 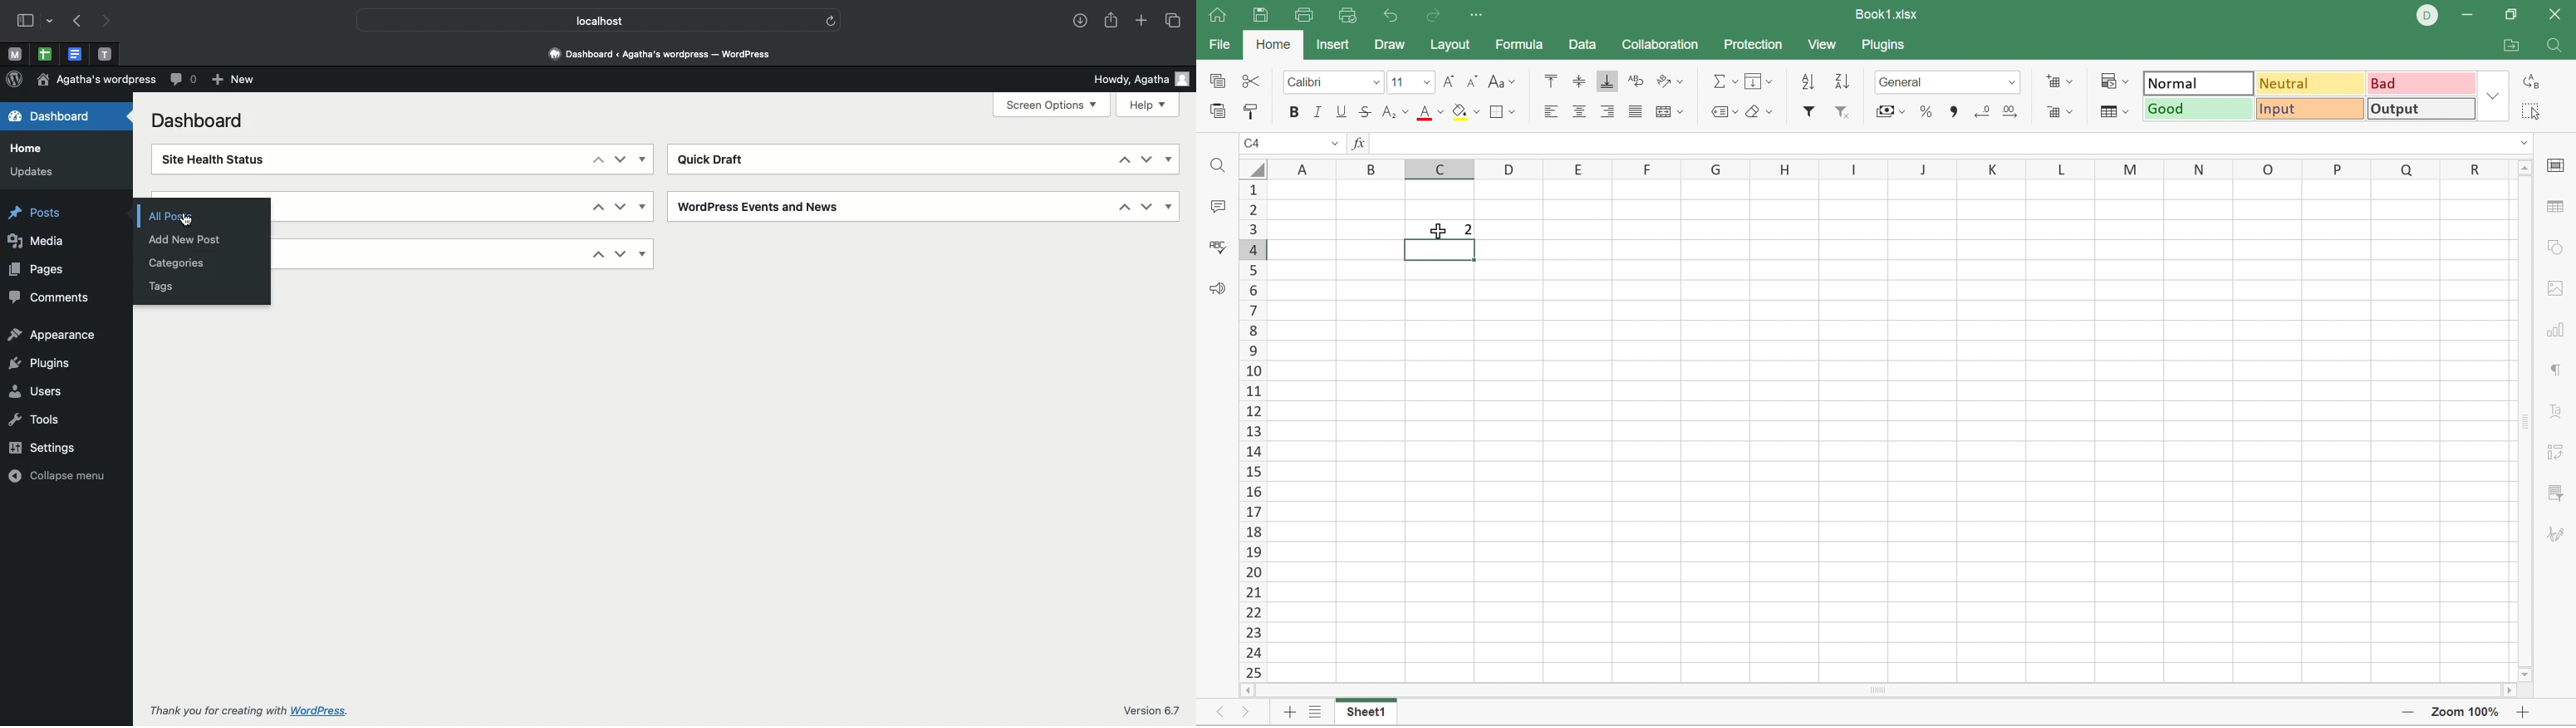 I want to click on Good, so click(x=2196, y=110).